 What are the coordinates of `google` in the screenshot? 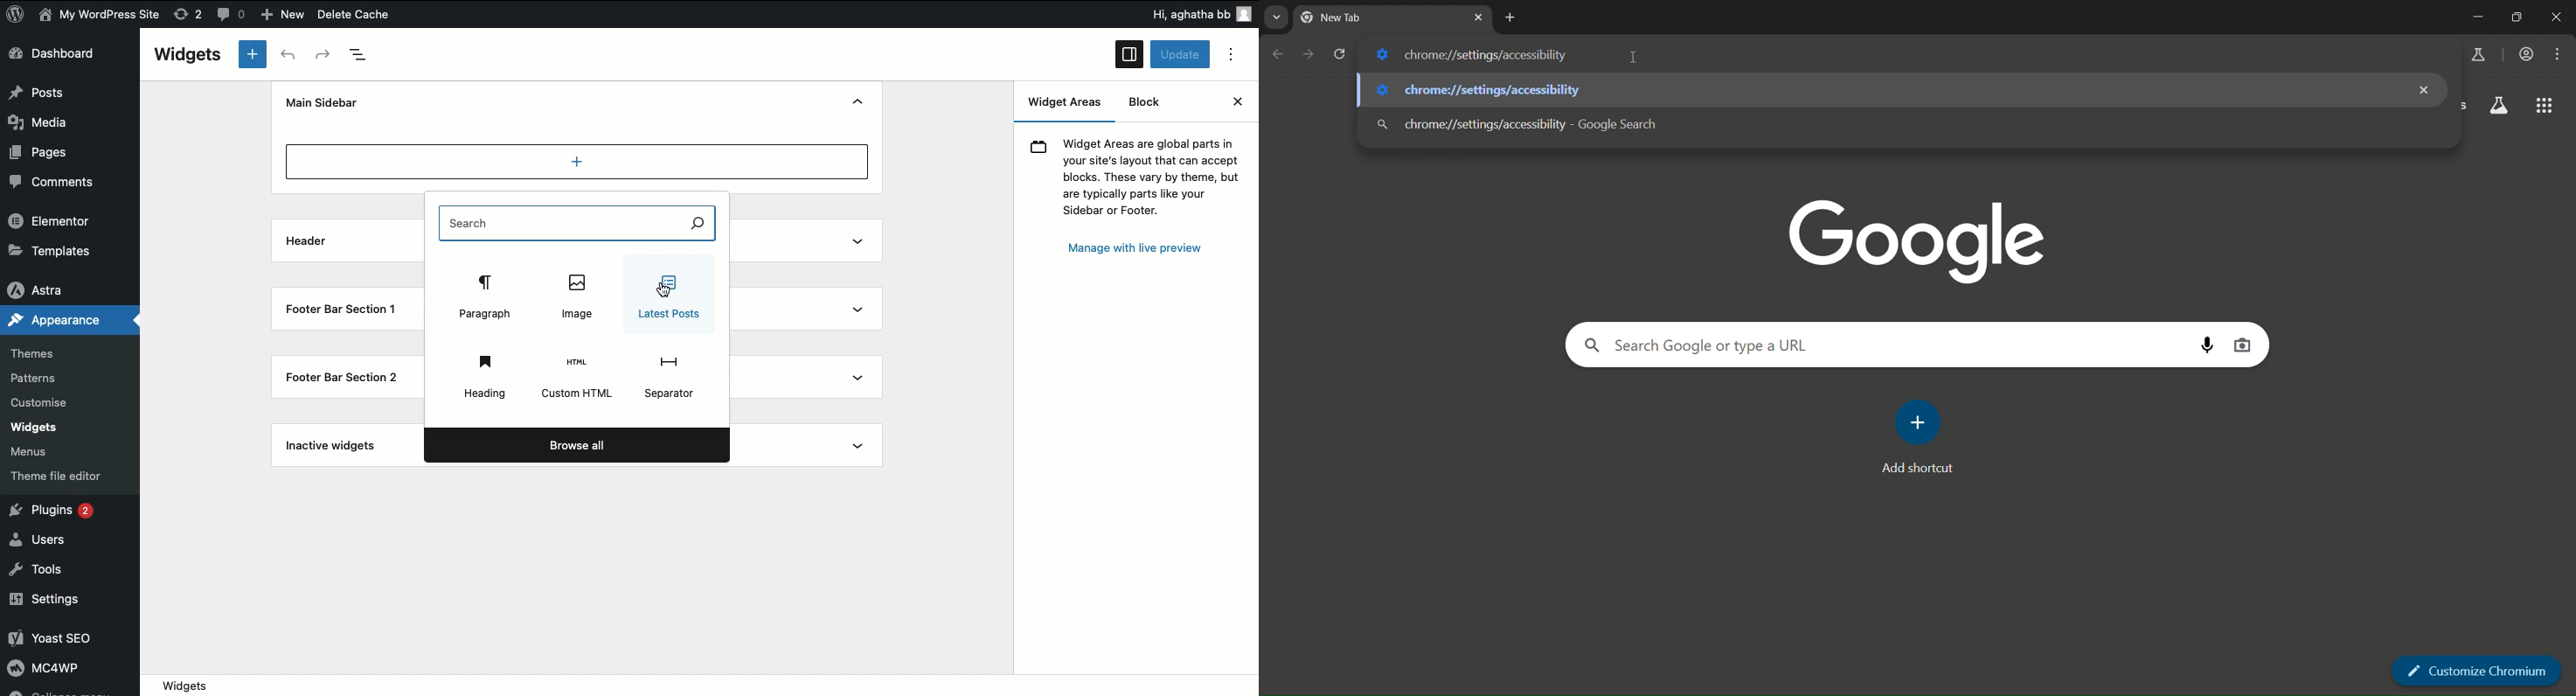 It's located at (1916, 242).